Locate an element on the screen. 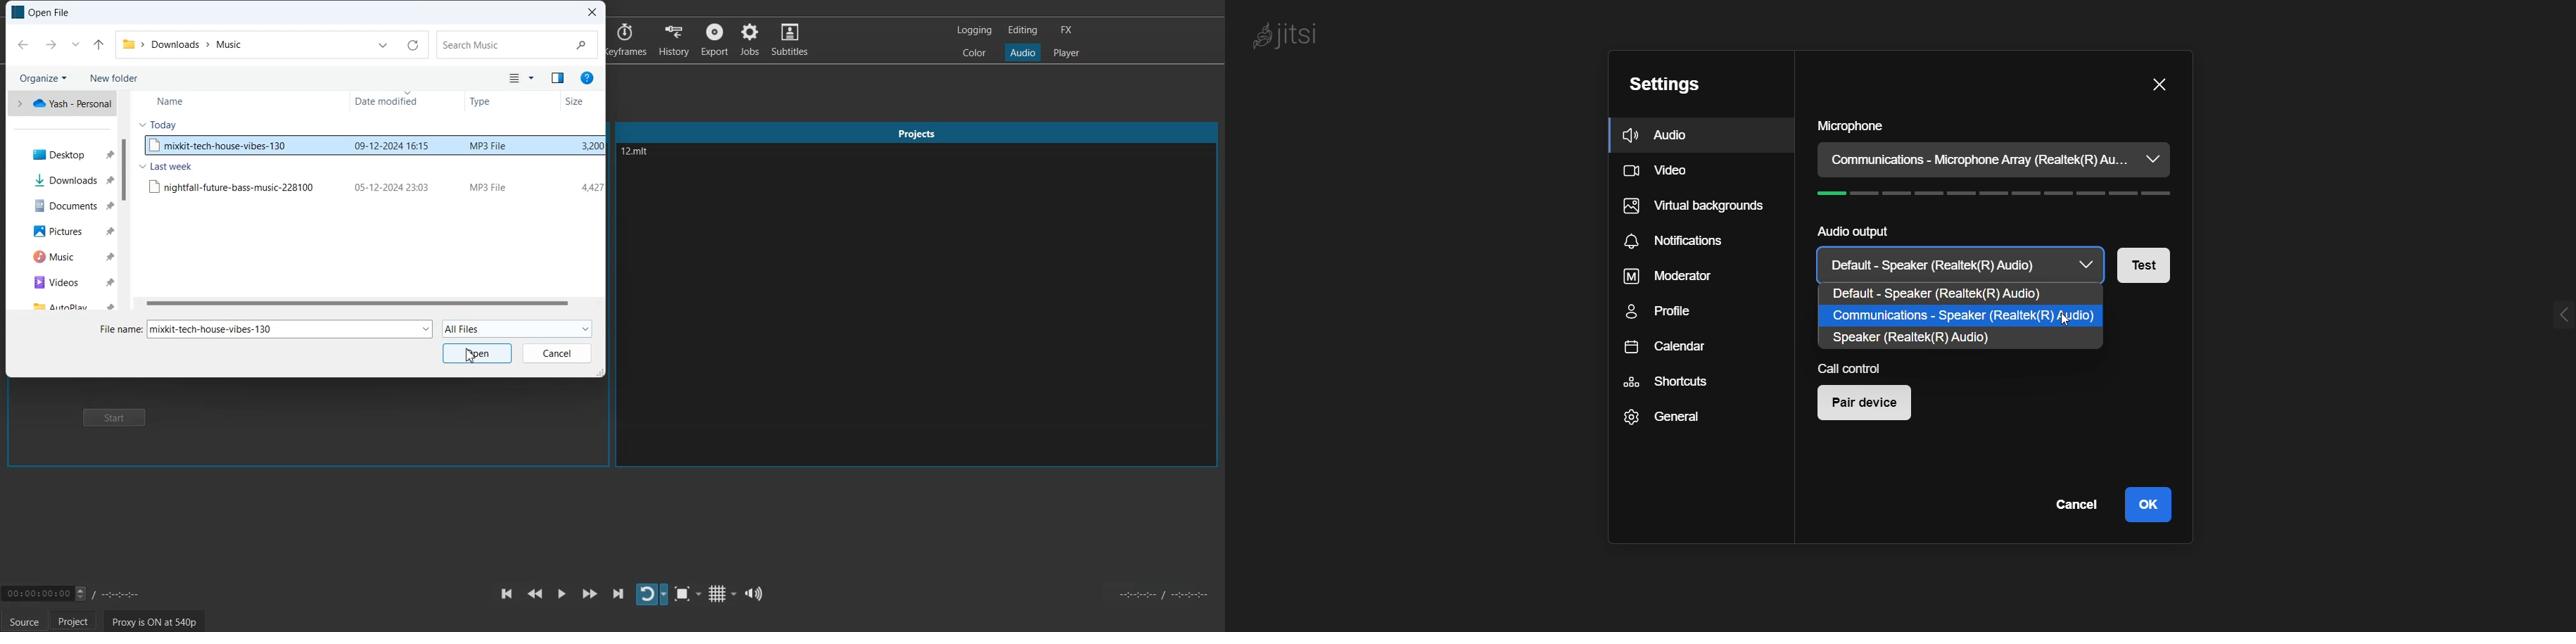 The width and height of the screenshot is (2576, 644). History is located at coordinates (676, 39).